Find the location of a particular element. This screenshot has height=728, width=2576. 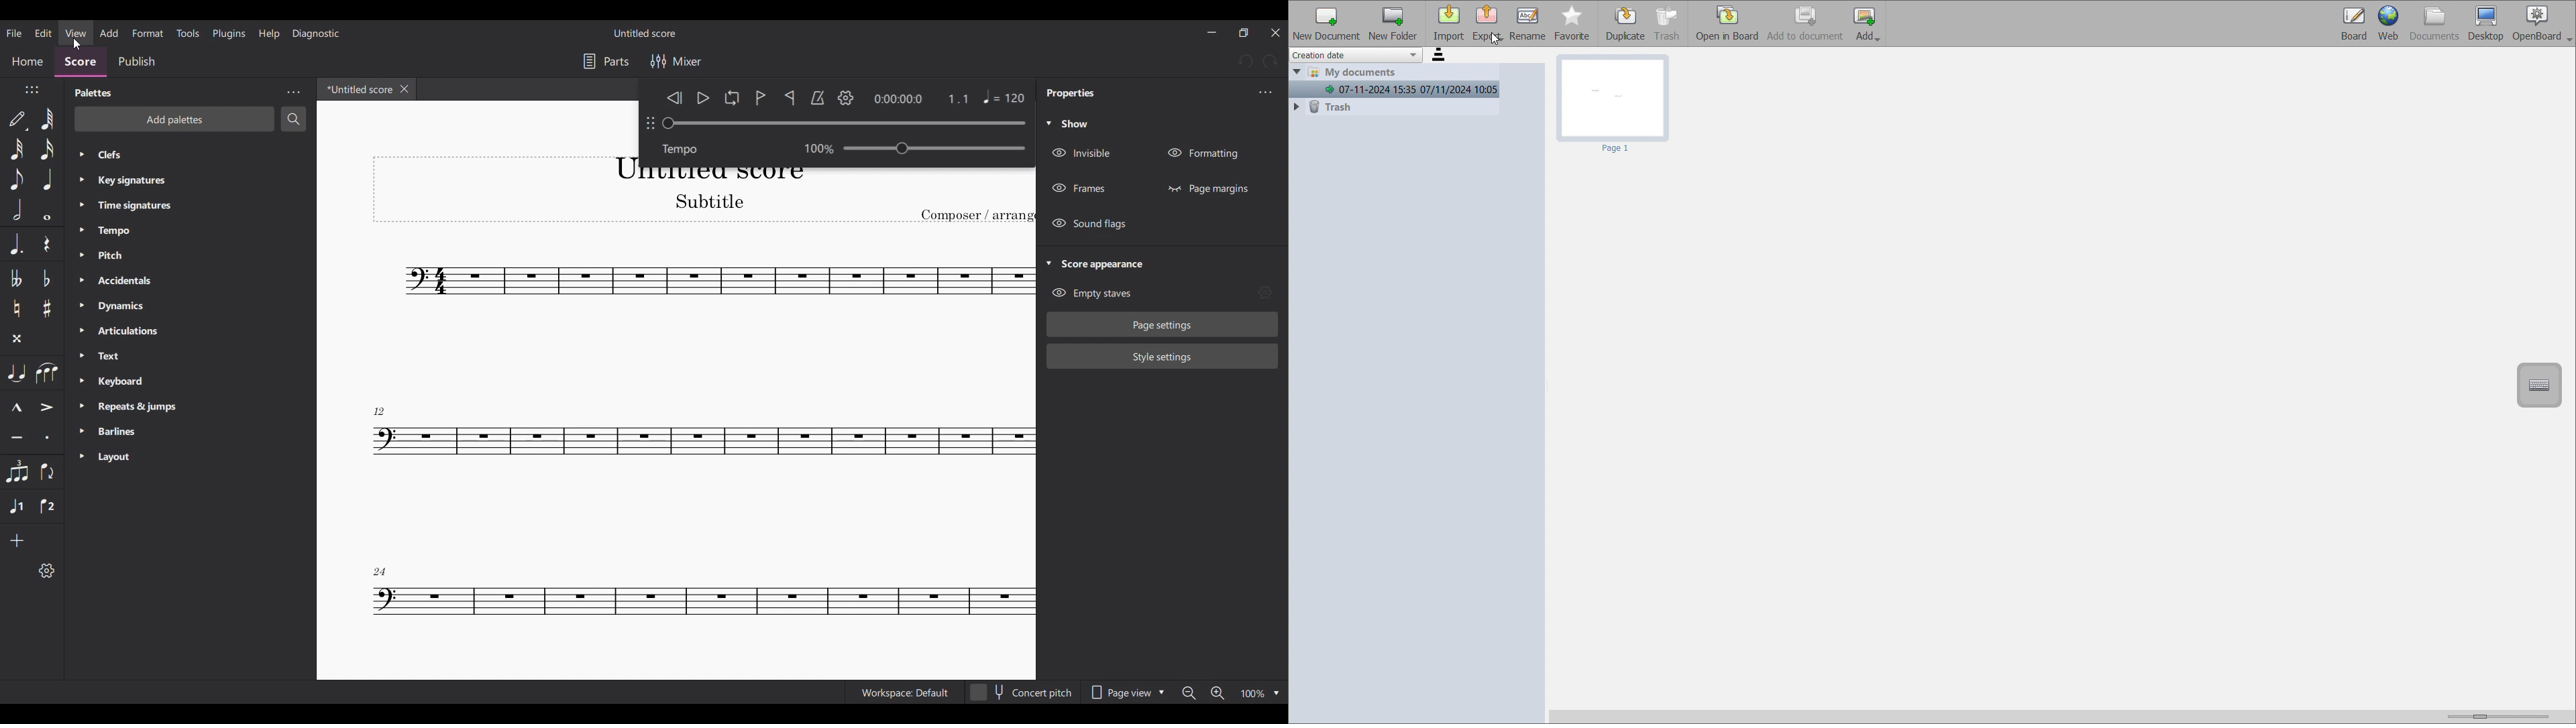

Toggle natural is located at coordinates (17, 308).